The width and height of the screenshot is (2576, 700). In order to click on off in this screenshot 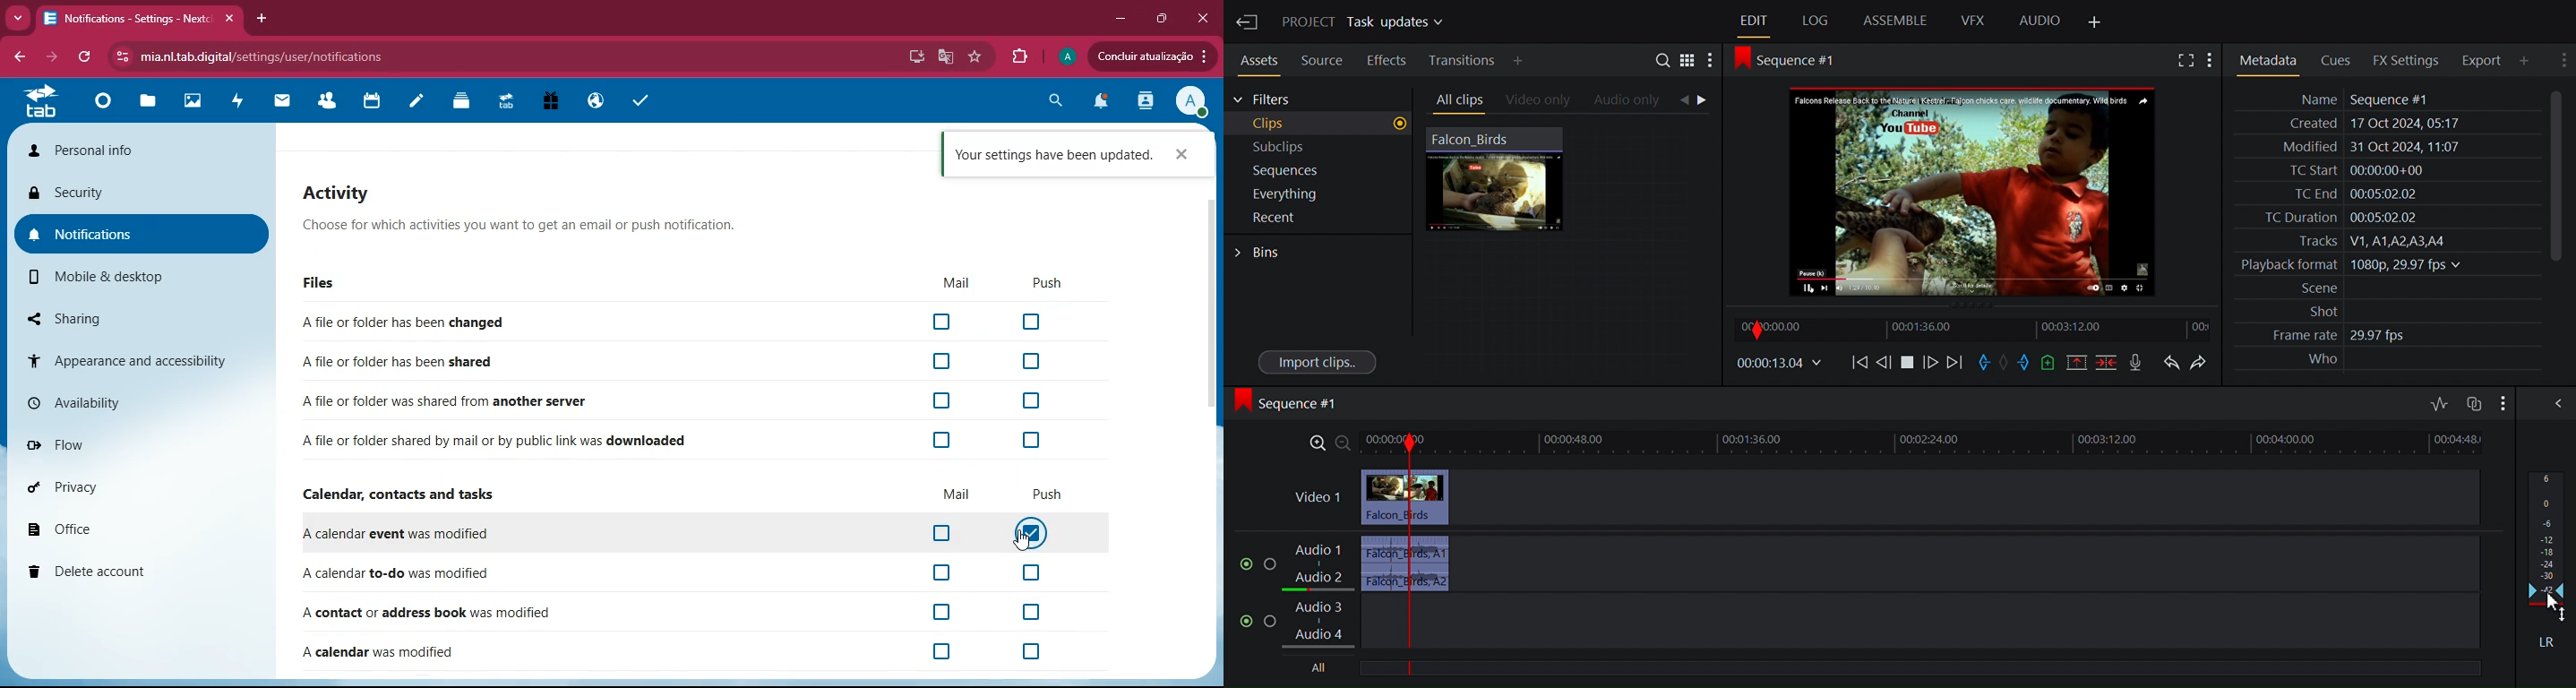, I will do `click(940, 572)`.